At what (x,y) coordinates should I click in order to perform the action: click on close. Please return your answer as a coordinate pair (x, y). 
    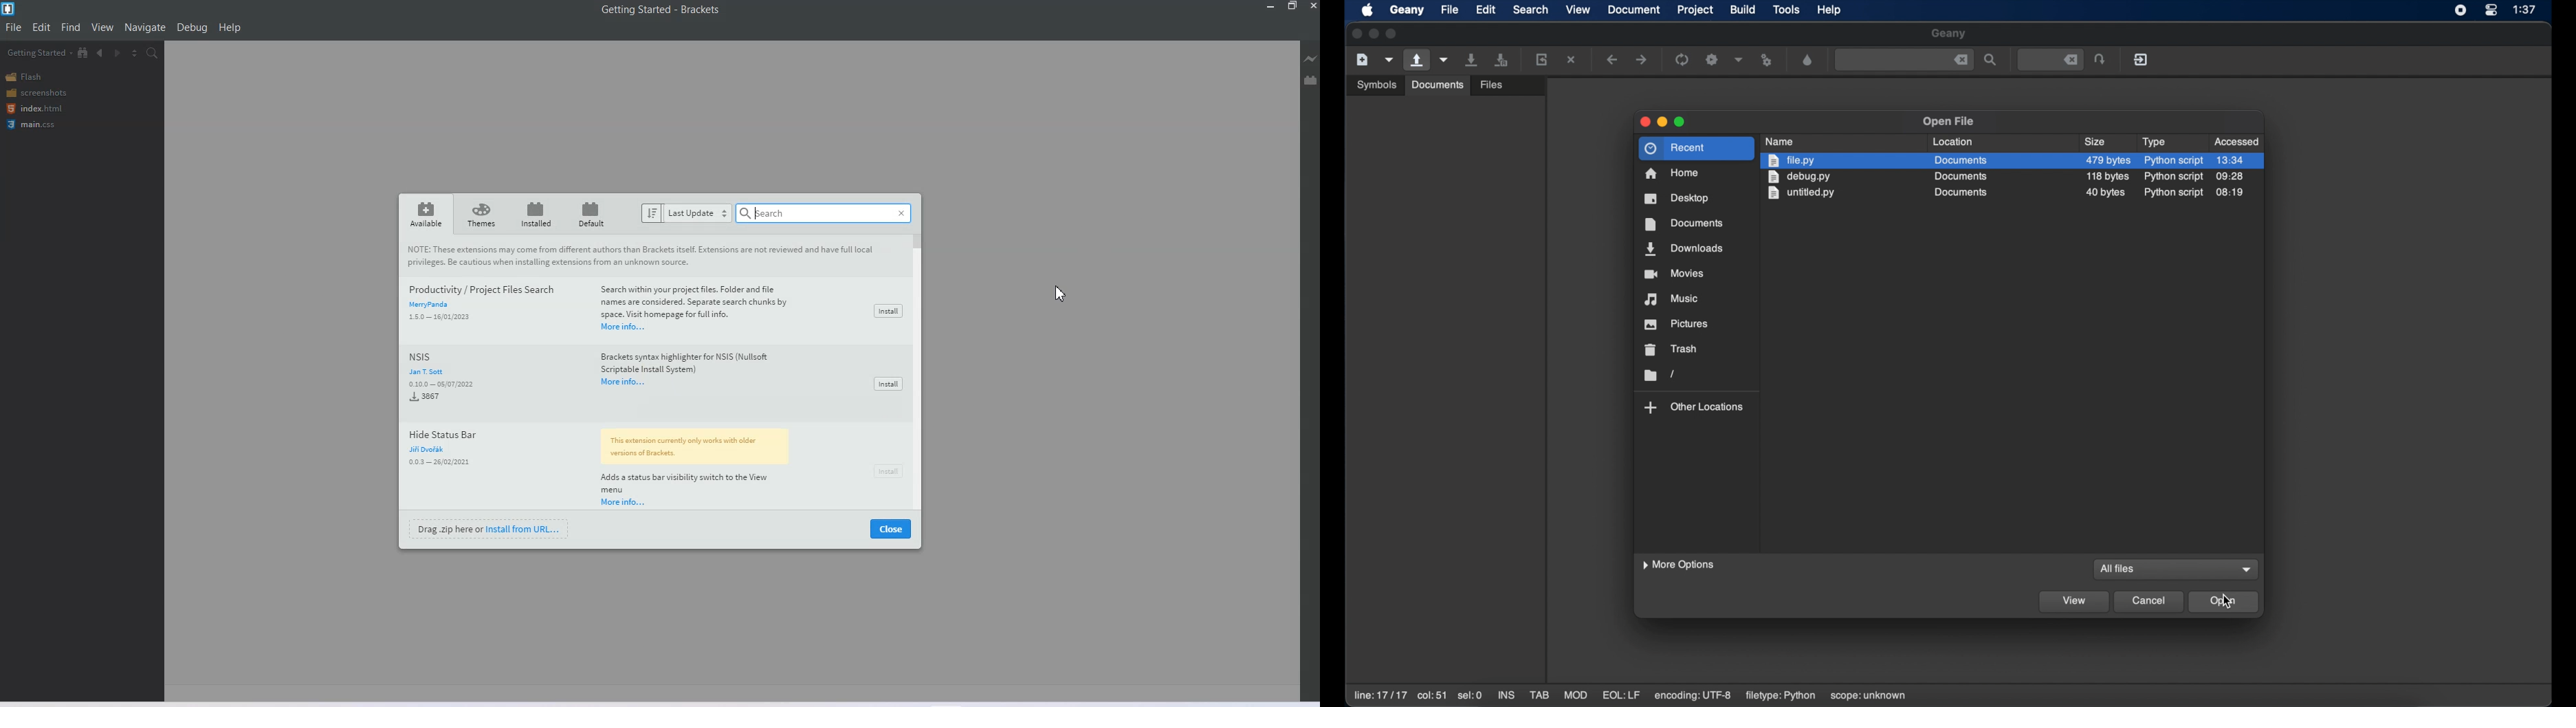
    Looking at the image, I should click on (891, 530).